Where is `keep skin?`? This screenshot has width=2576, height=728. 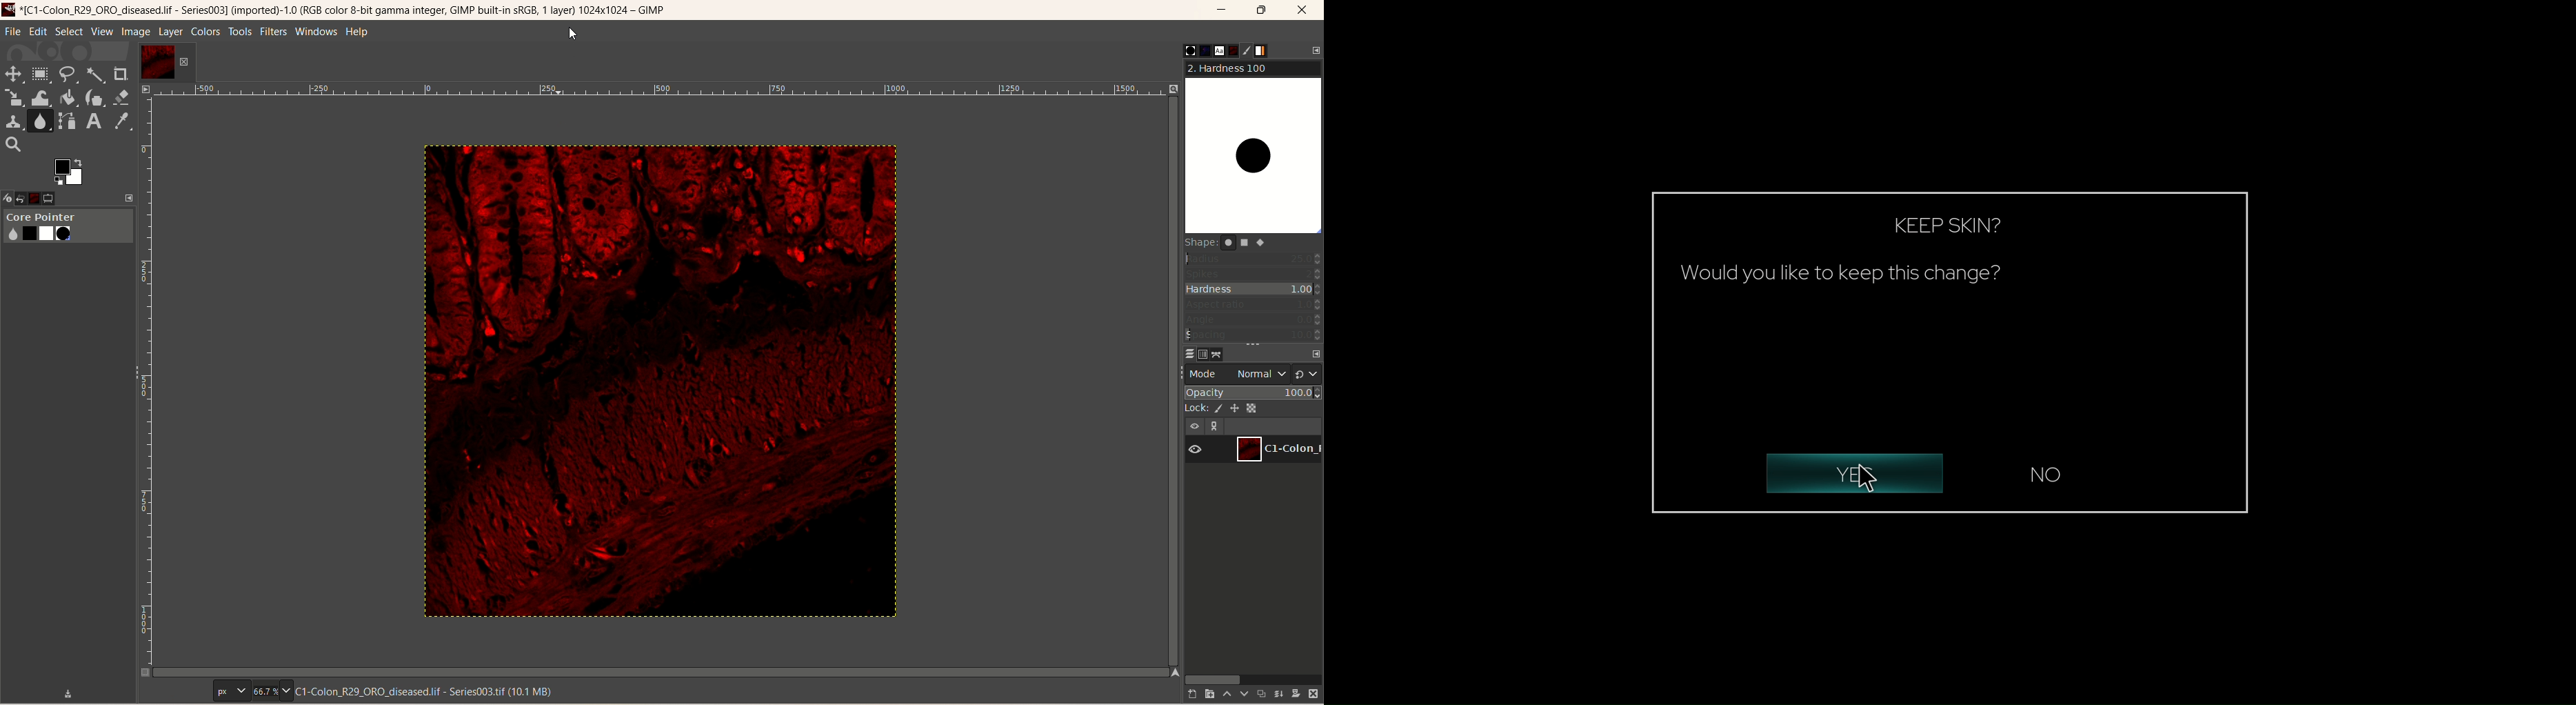 keep skin? is located at coordinates (1961, 228).